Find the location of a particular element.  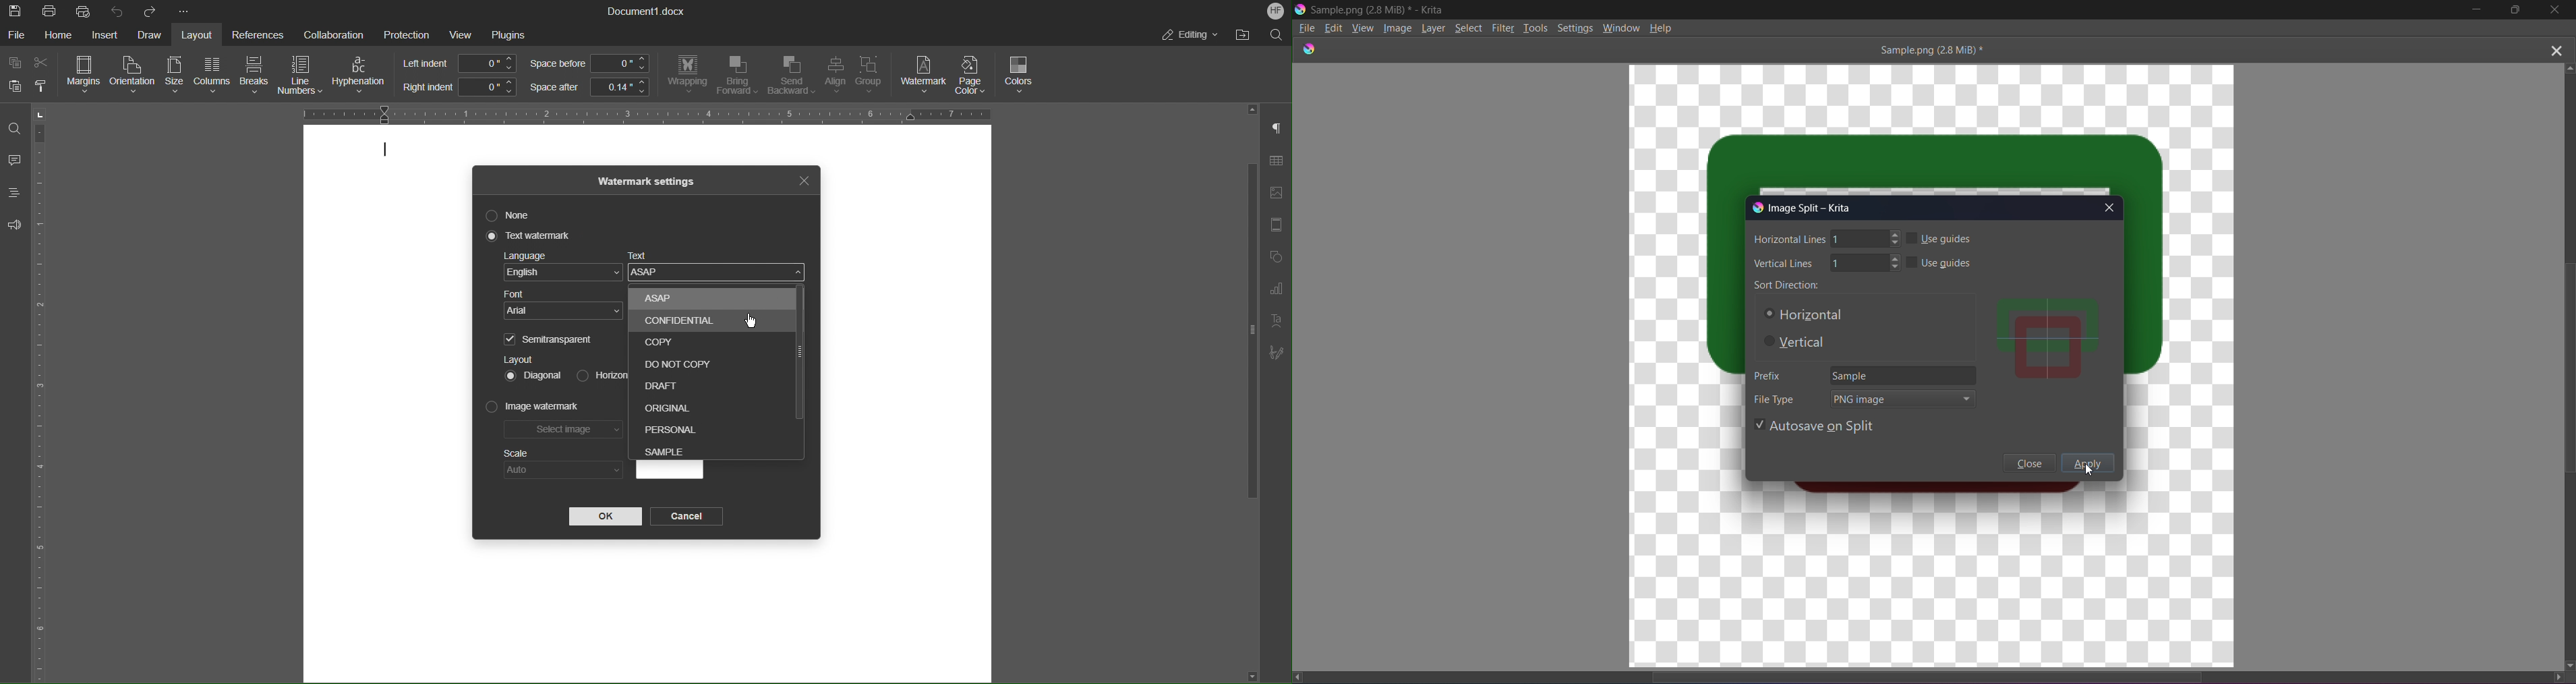

None is located at coordinates (513, 215).